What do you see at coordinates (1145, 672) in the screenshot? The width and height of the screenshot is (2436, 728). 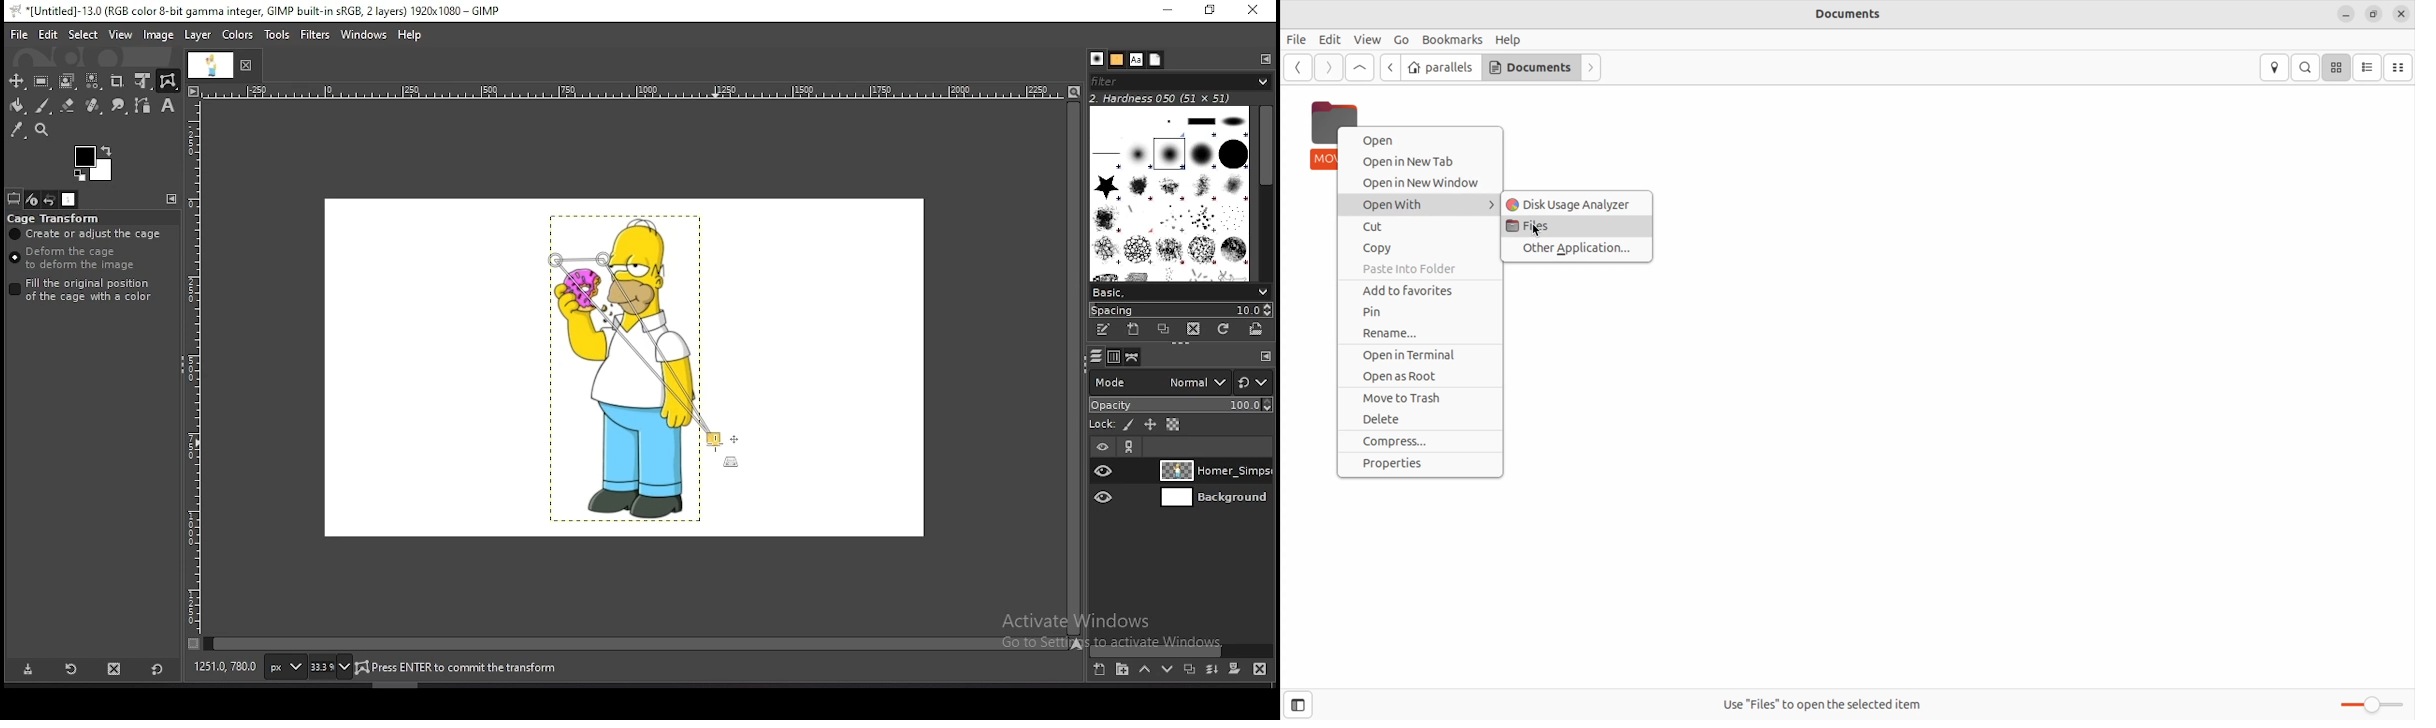 I see `move layer one step up` at bounding box center [1145, 672].